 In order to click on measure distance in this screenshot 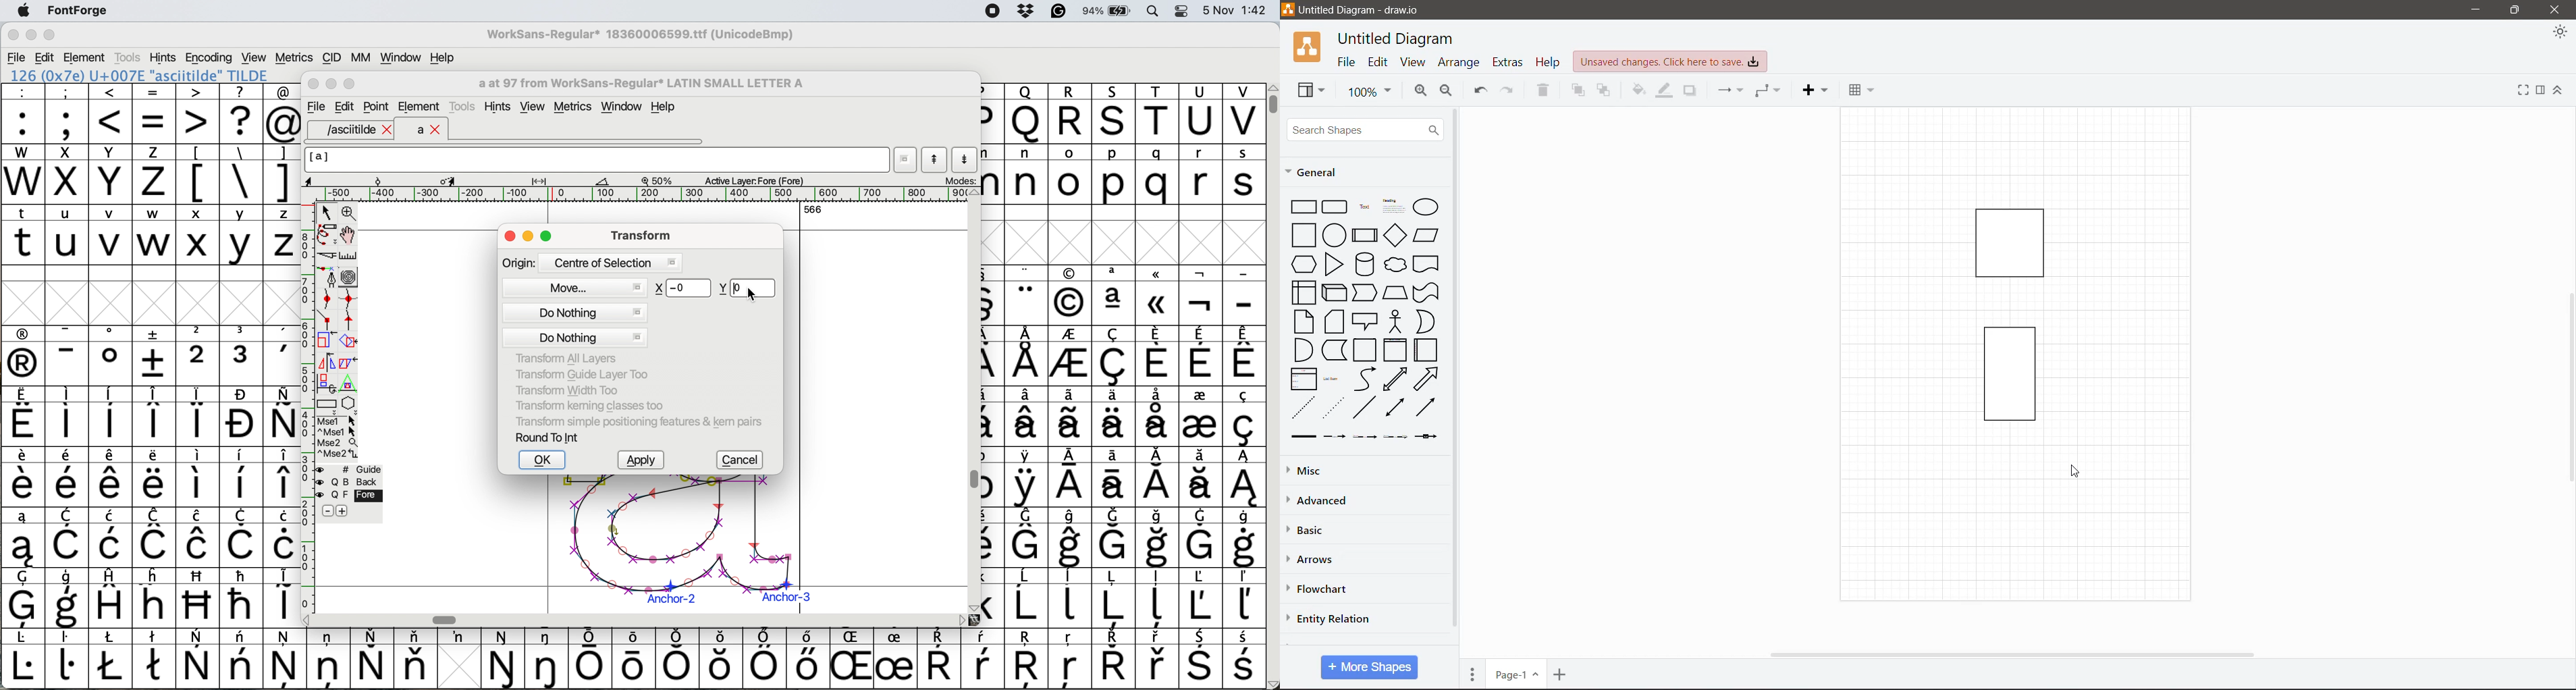, I will do `click(349, 256)`.